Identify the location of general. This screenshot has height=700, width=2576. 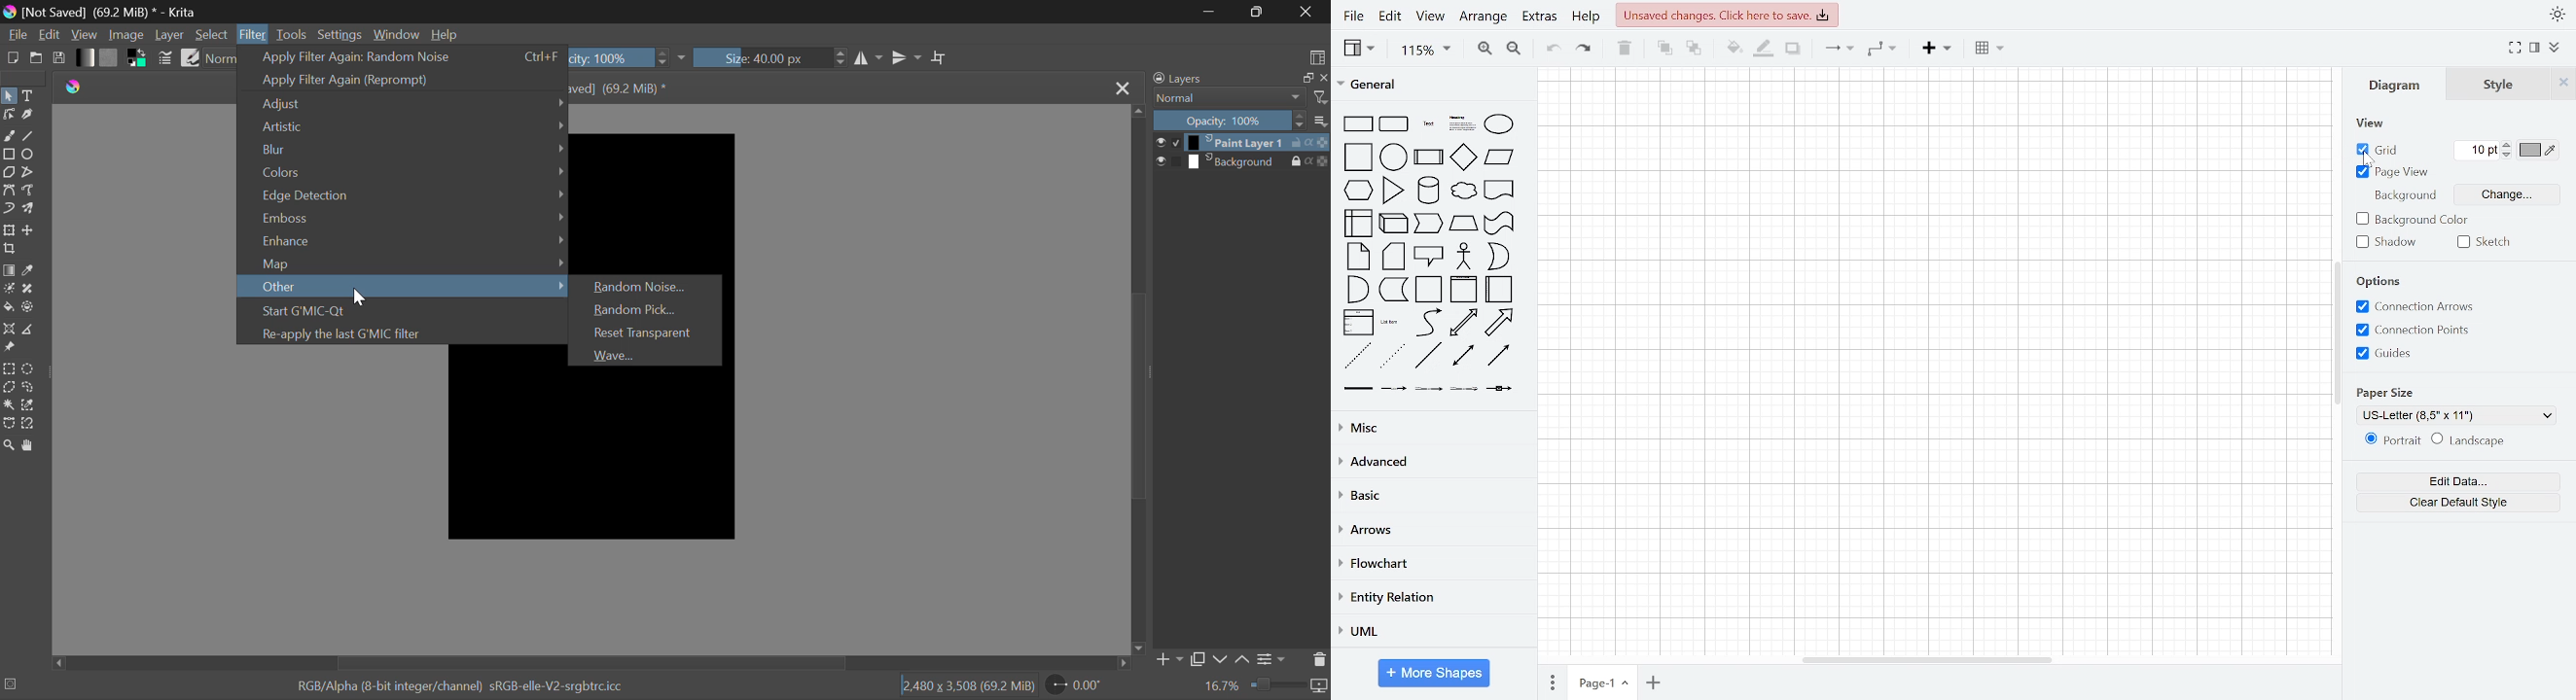
(1423, 84).